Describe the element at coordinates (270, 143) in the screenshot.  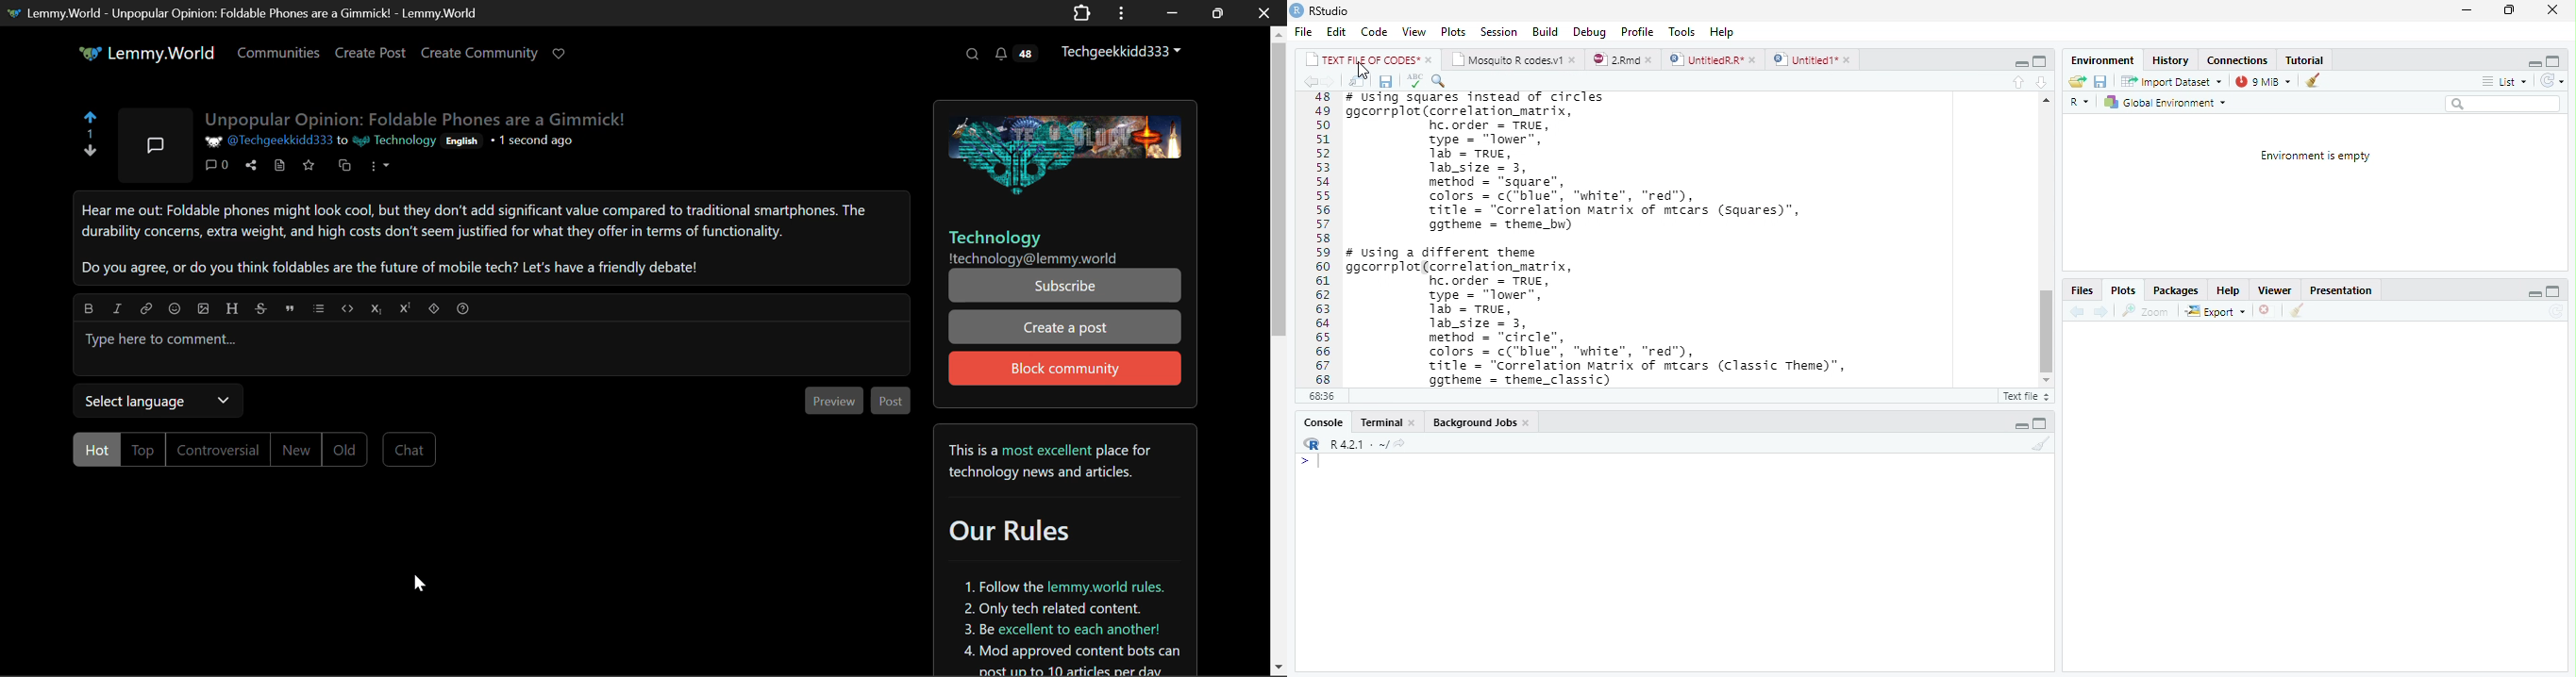
I see `@Techgeekkidd333` at that location.